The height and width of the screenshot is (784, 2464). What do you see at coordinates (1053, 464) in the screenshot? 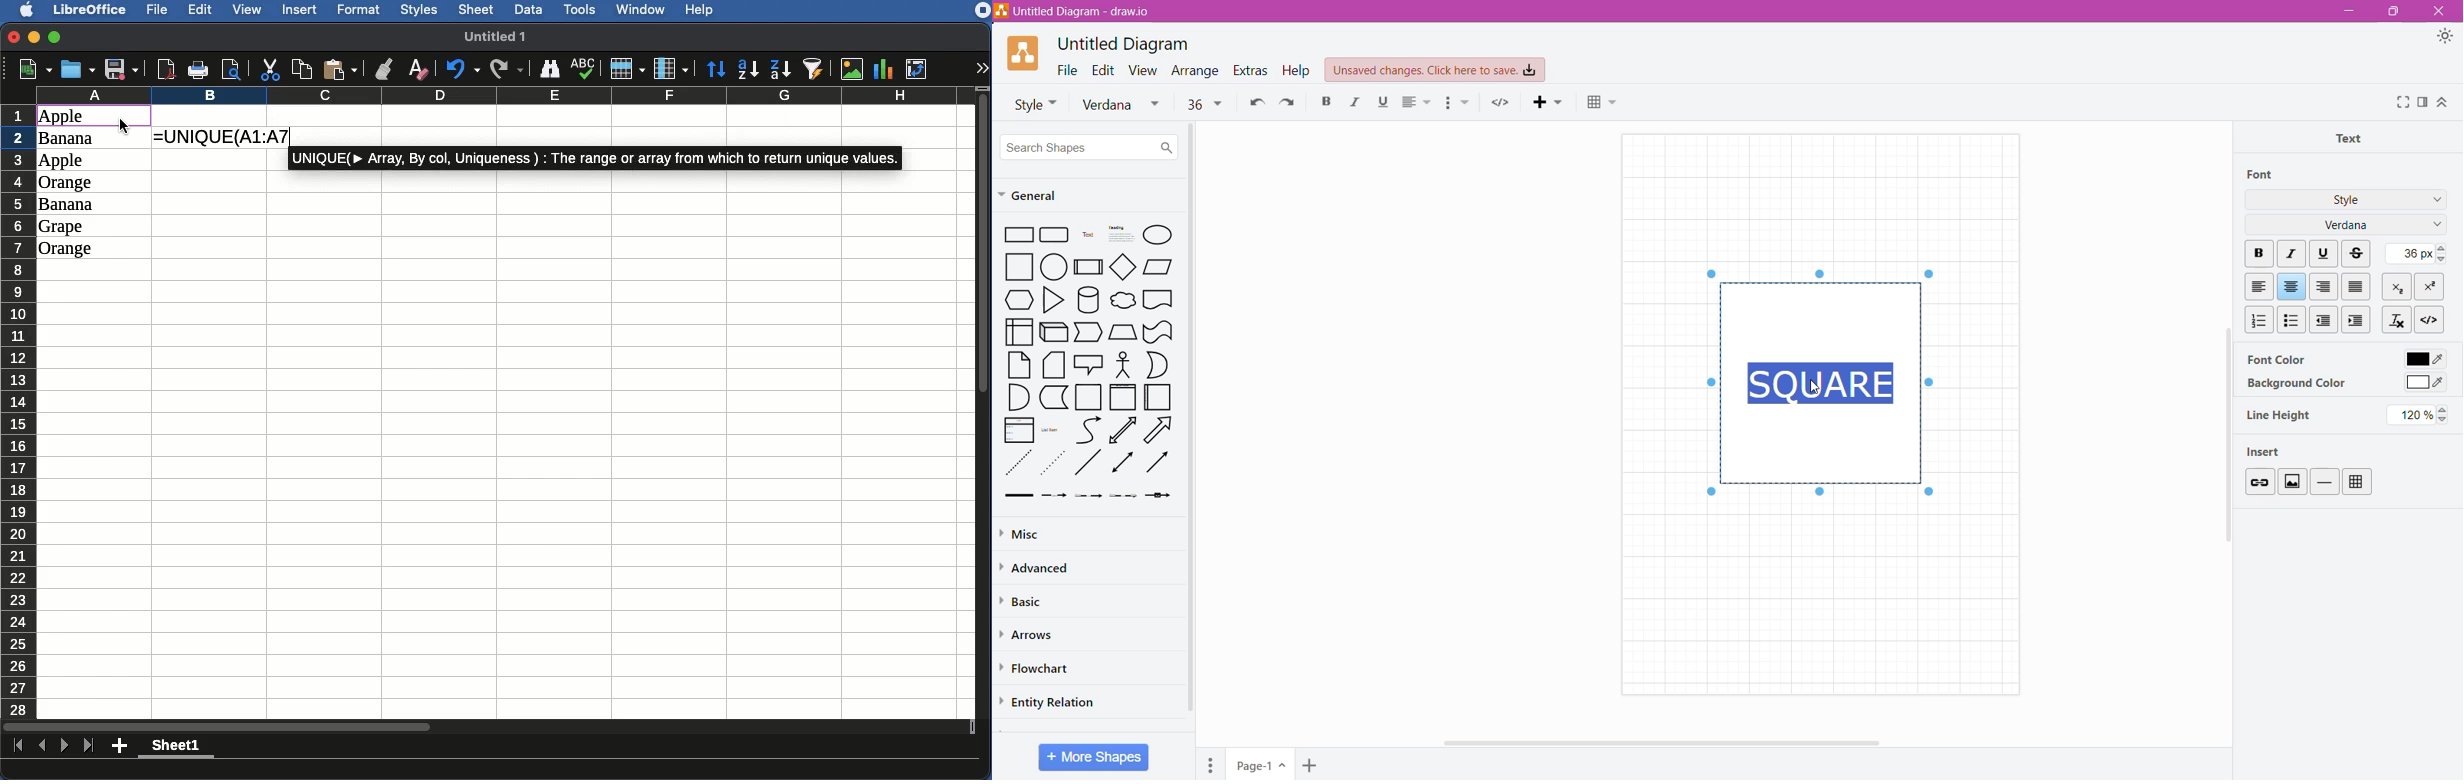
I see `Dotted Arrow ` at bounding box center [1053, 464].